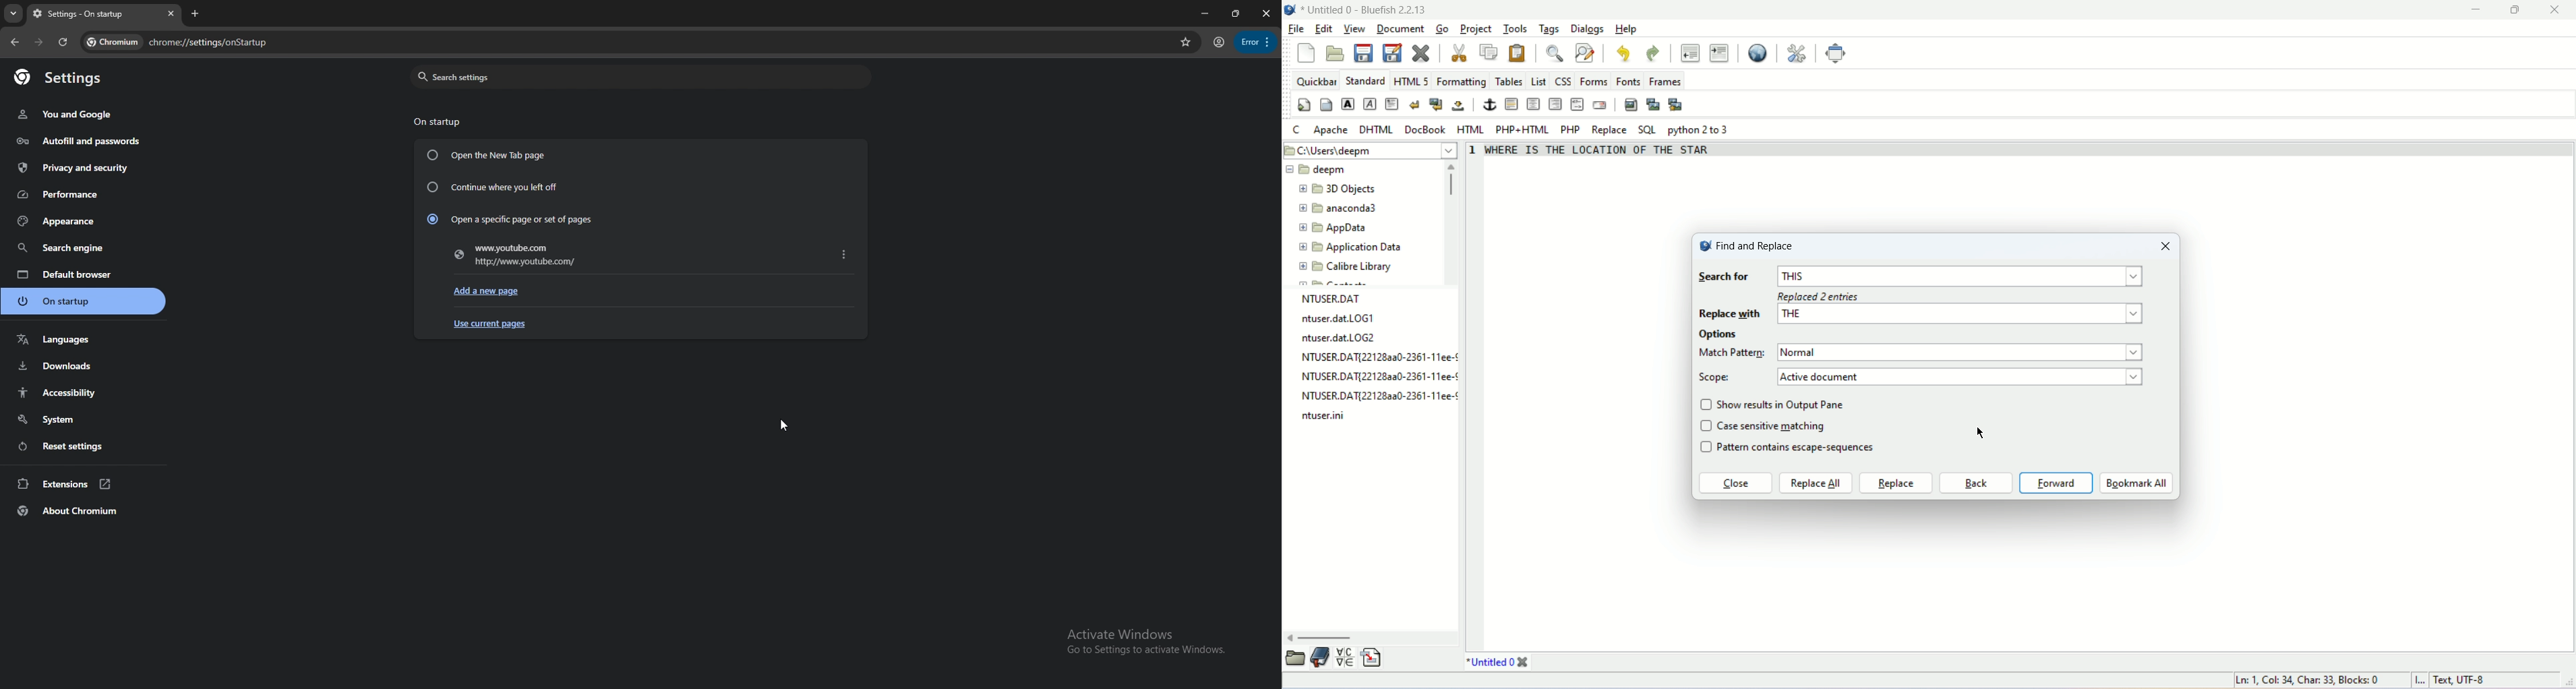 This screenshot has width=2576, height=700. What do you see at coordinates (1654, 106) in the screenshot?
I see `insert thumbnail` at bounding box center [1654, 106].